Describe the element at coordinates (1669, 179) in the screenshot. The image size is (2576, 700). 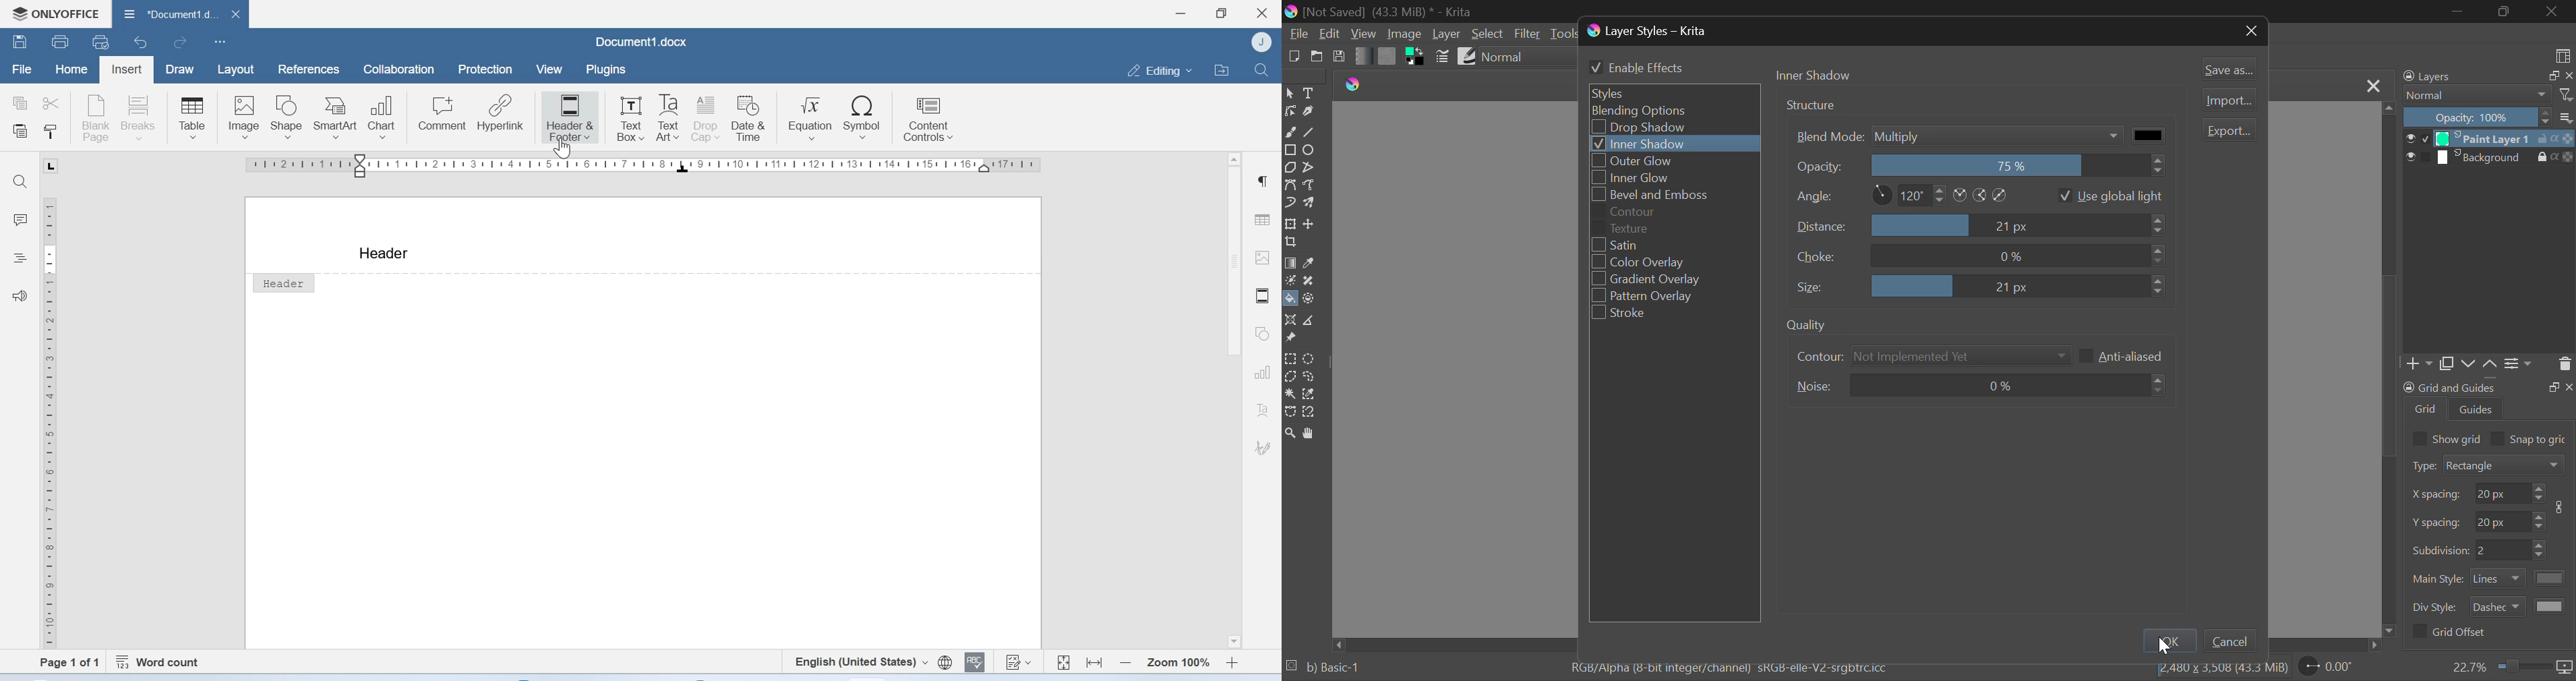
I see `Inner Glow` at that location.